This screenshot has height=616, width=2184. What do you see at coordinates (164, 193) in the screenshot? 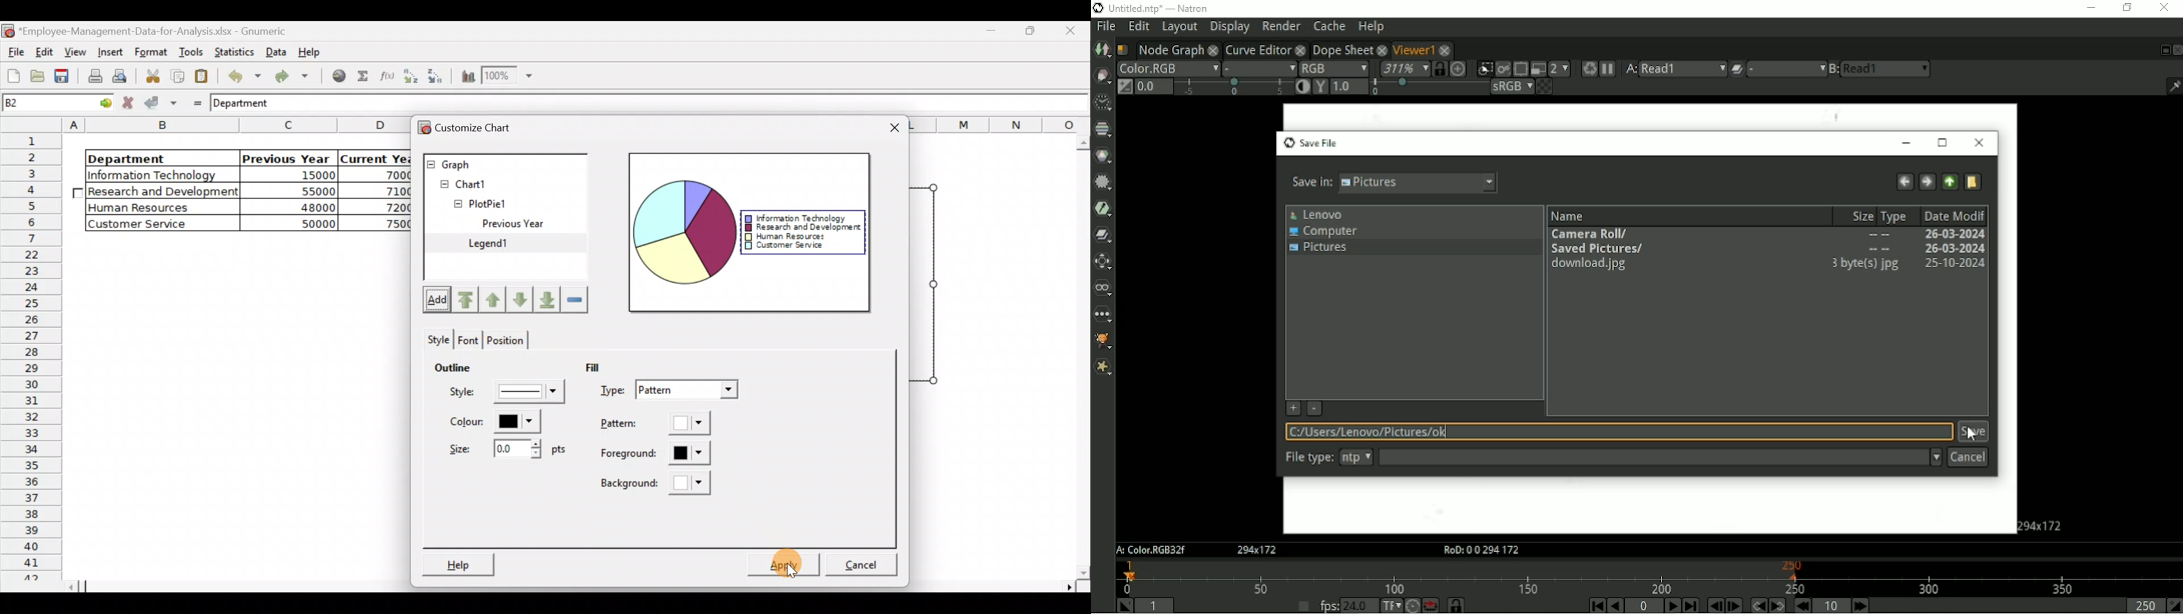
I see `Research and Development` at bounding box center [164, 193].